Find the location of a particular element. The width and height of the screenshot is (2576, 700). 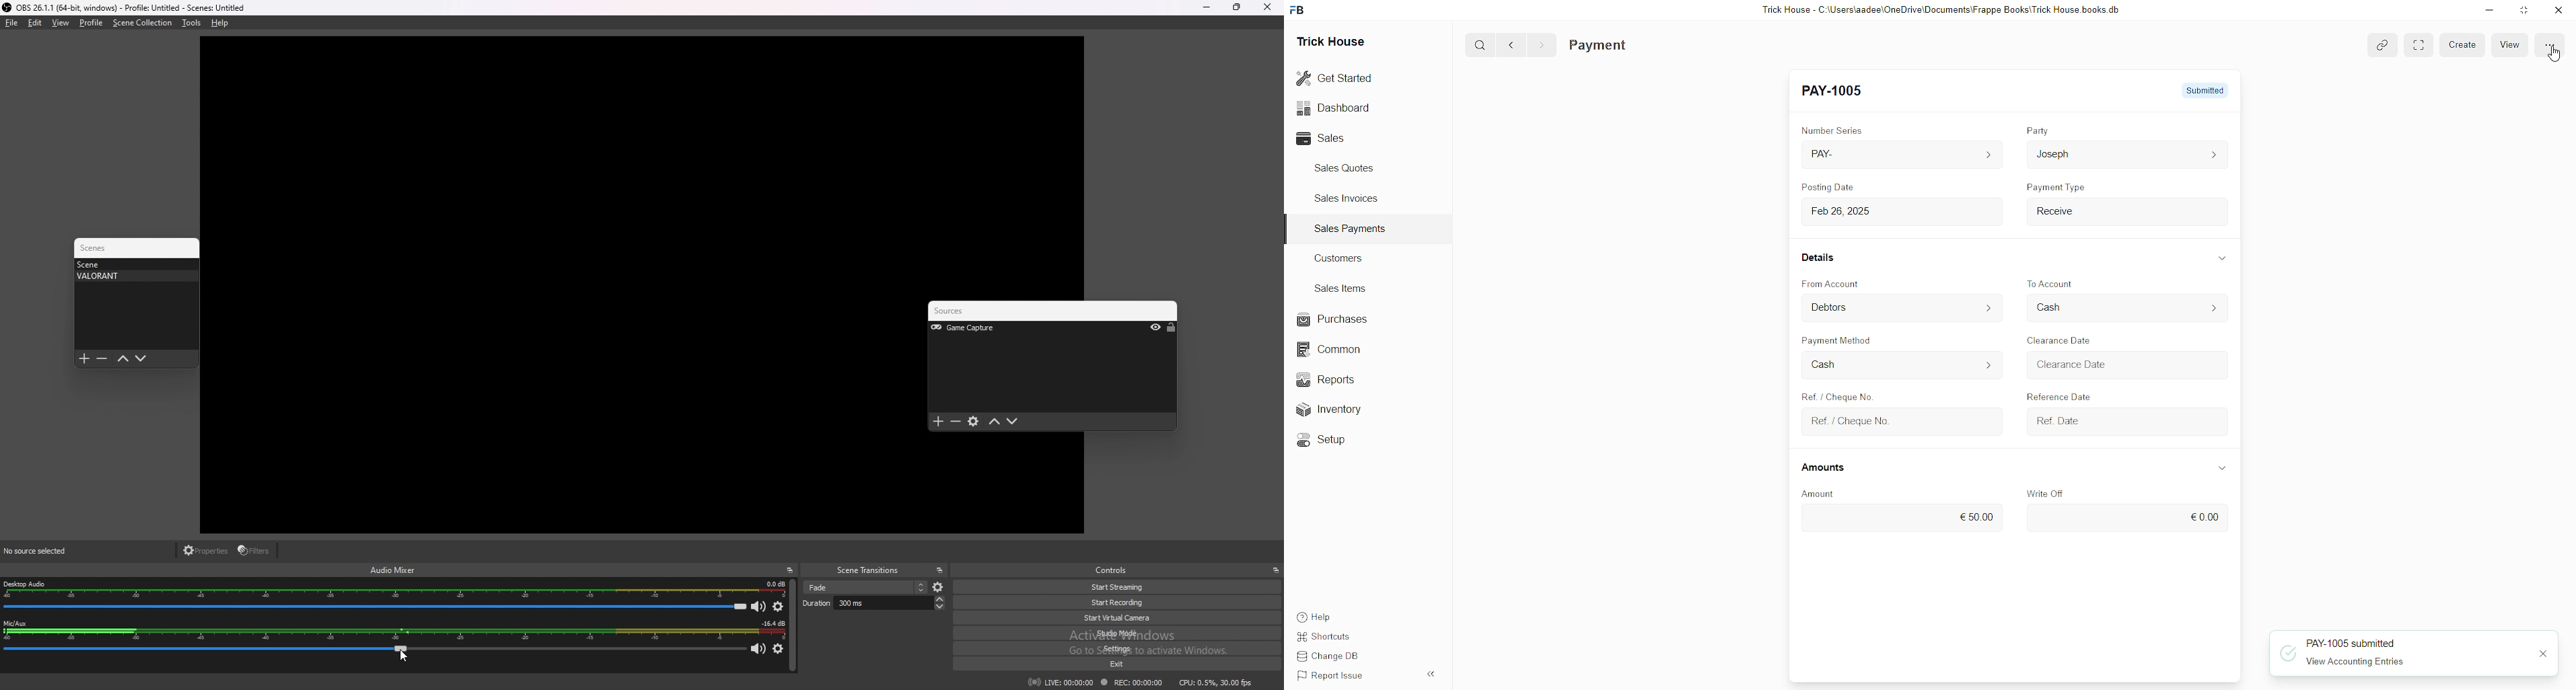

scene transitions is located at coordinates (868, 571).